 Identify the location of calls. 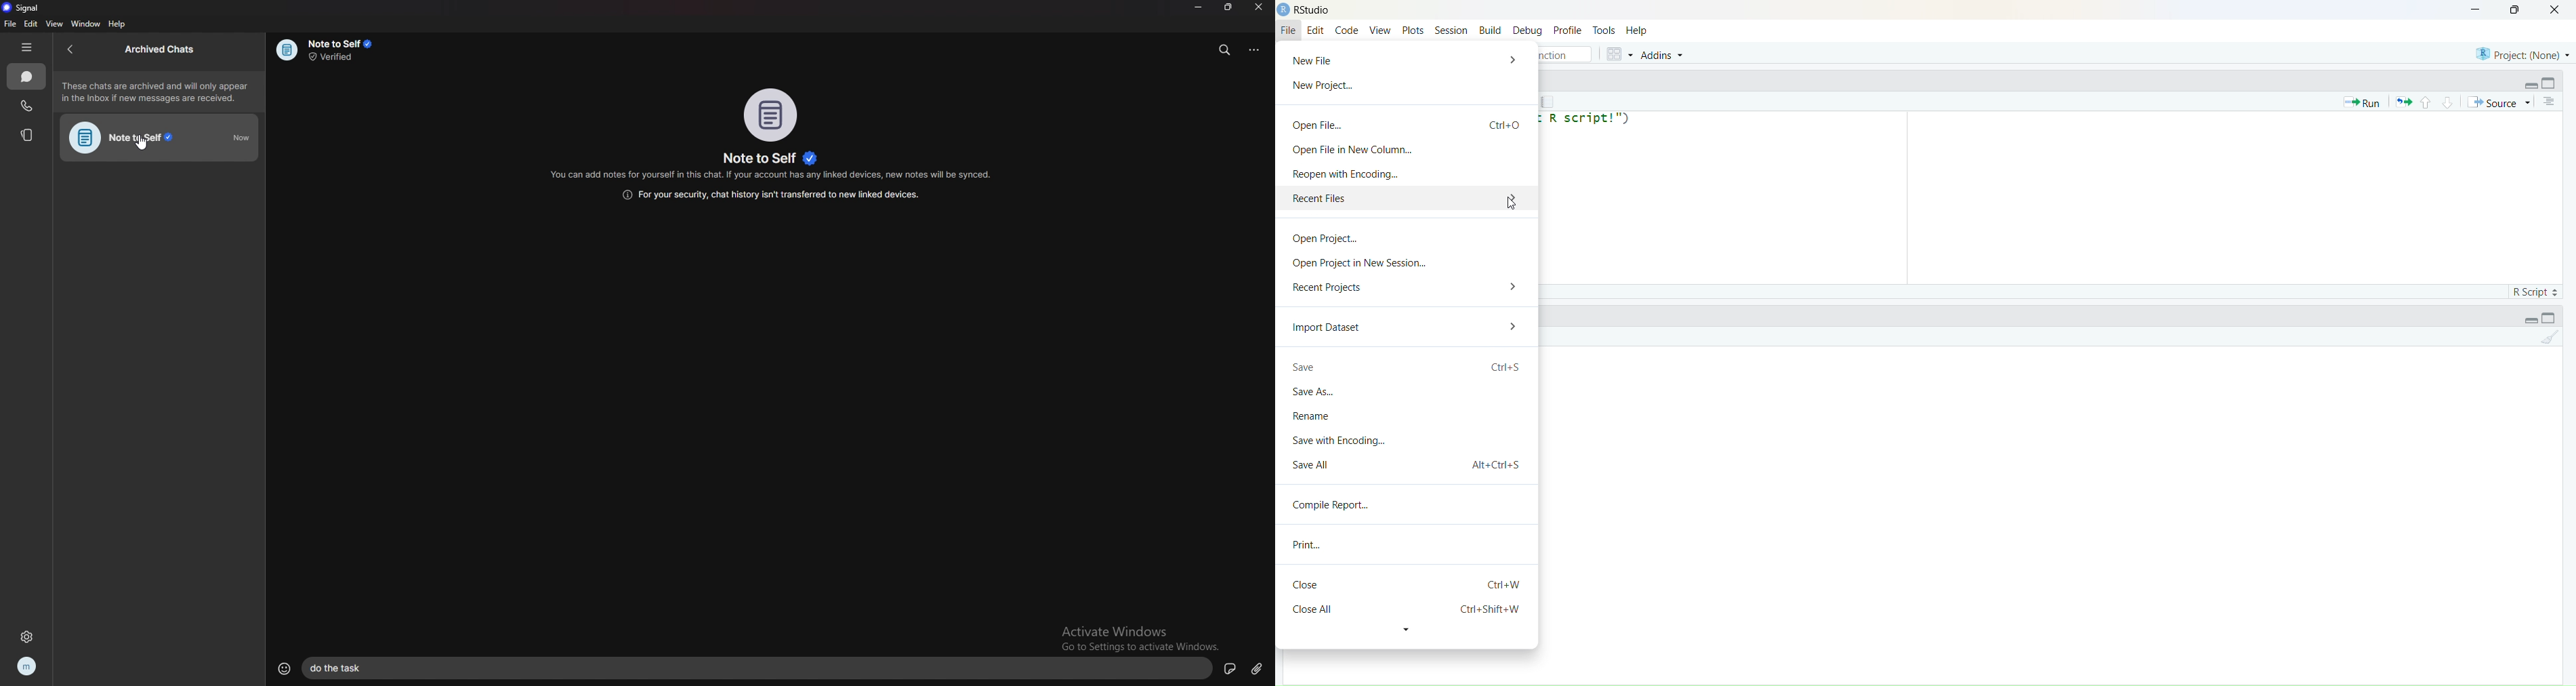
(27, 106).